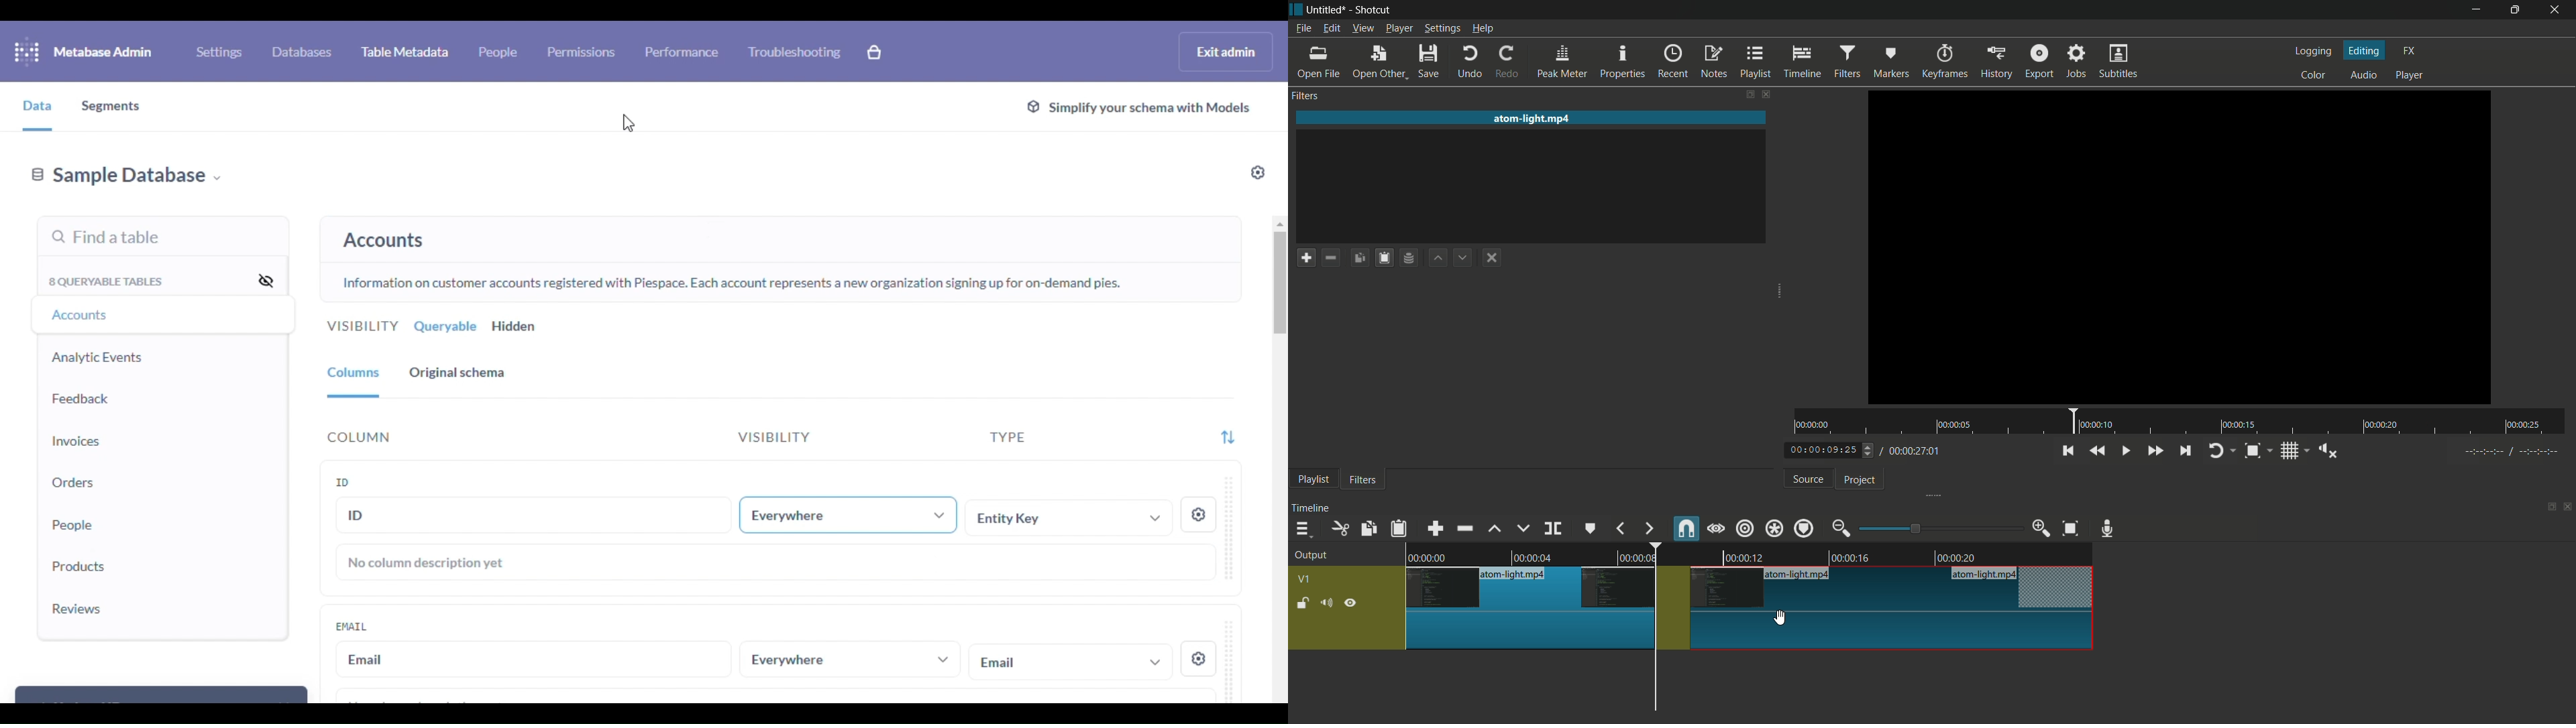  Describe the element at coordinates (2409, 51) in the screenshot. I see `fx` at that location.